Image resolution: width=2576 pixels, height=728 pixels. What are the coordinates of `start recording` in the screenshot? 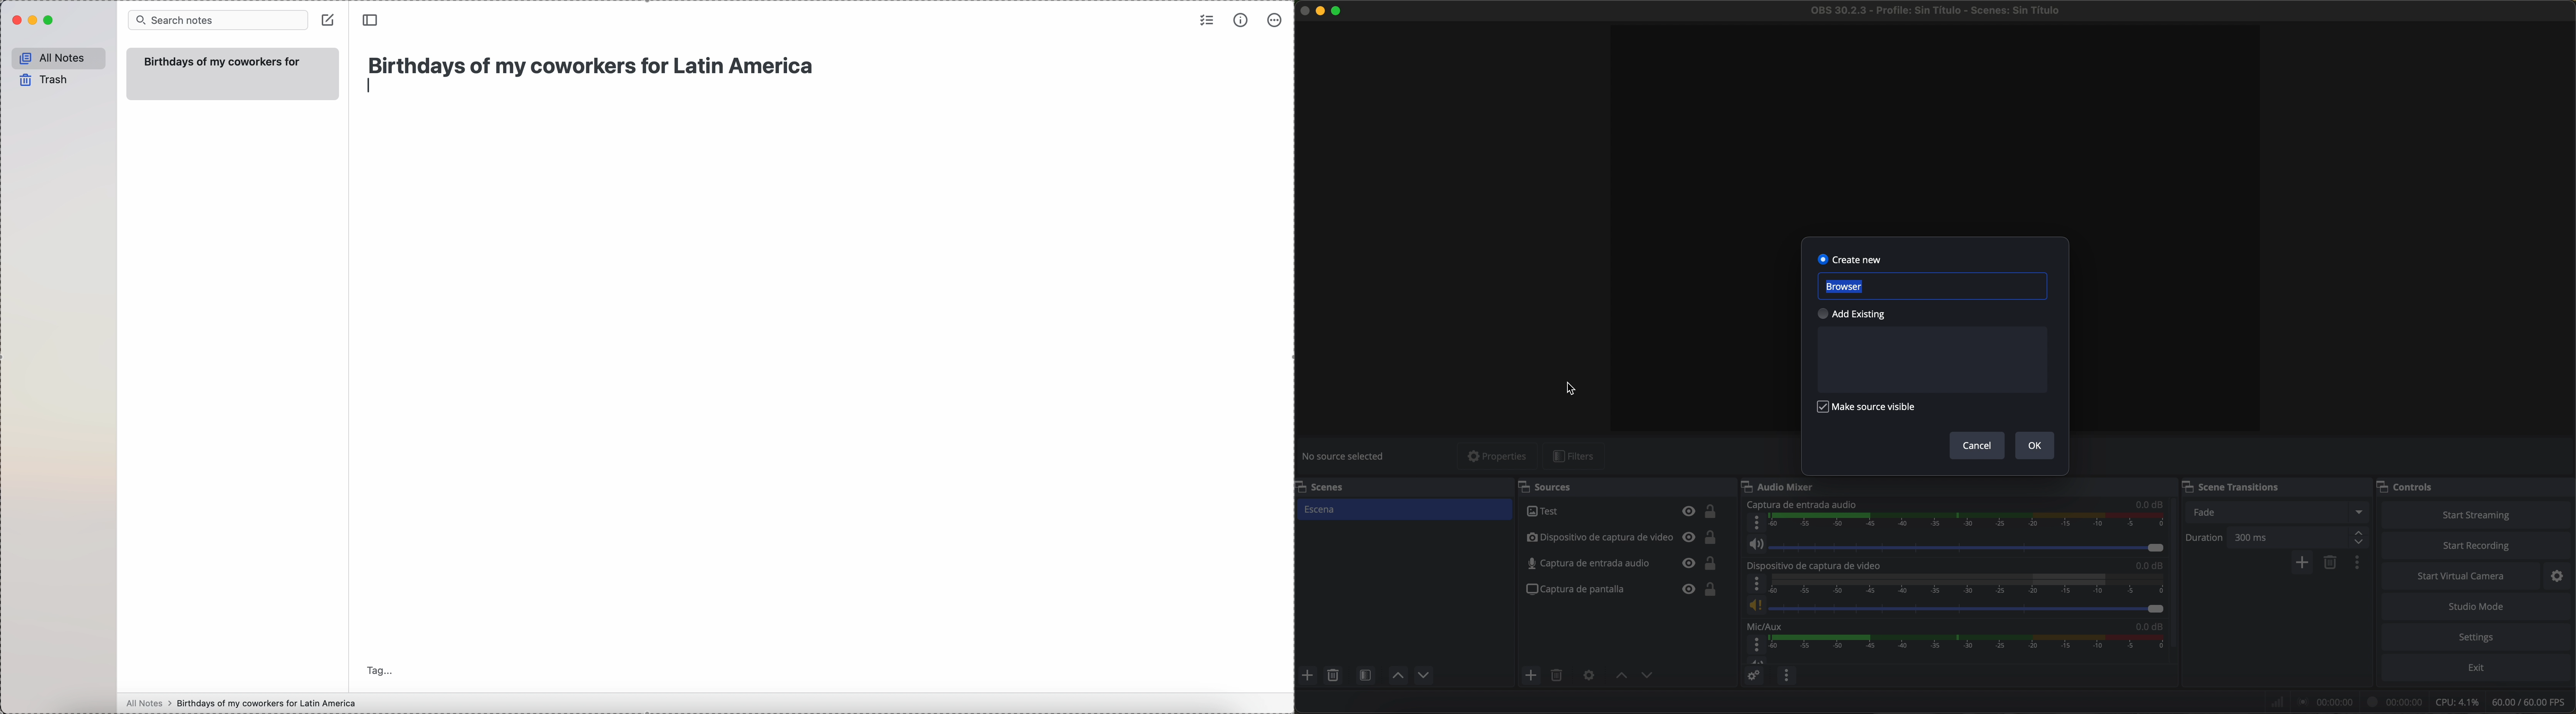 It's located at (2477, 547).